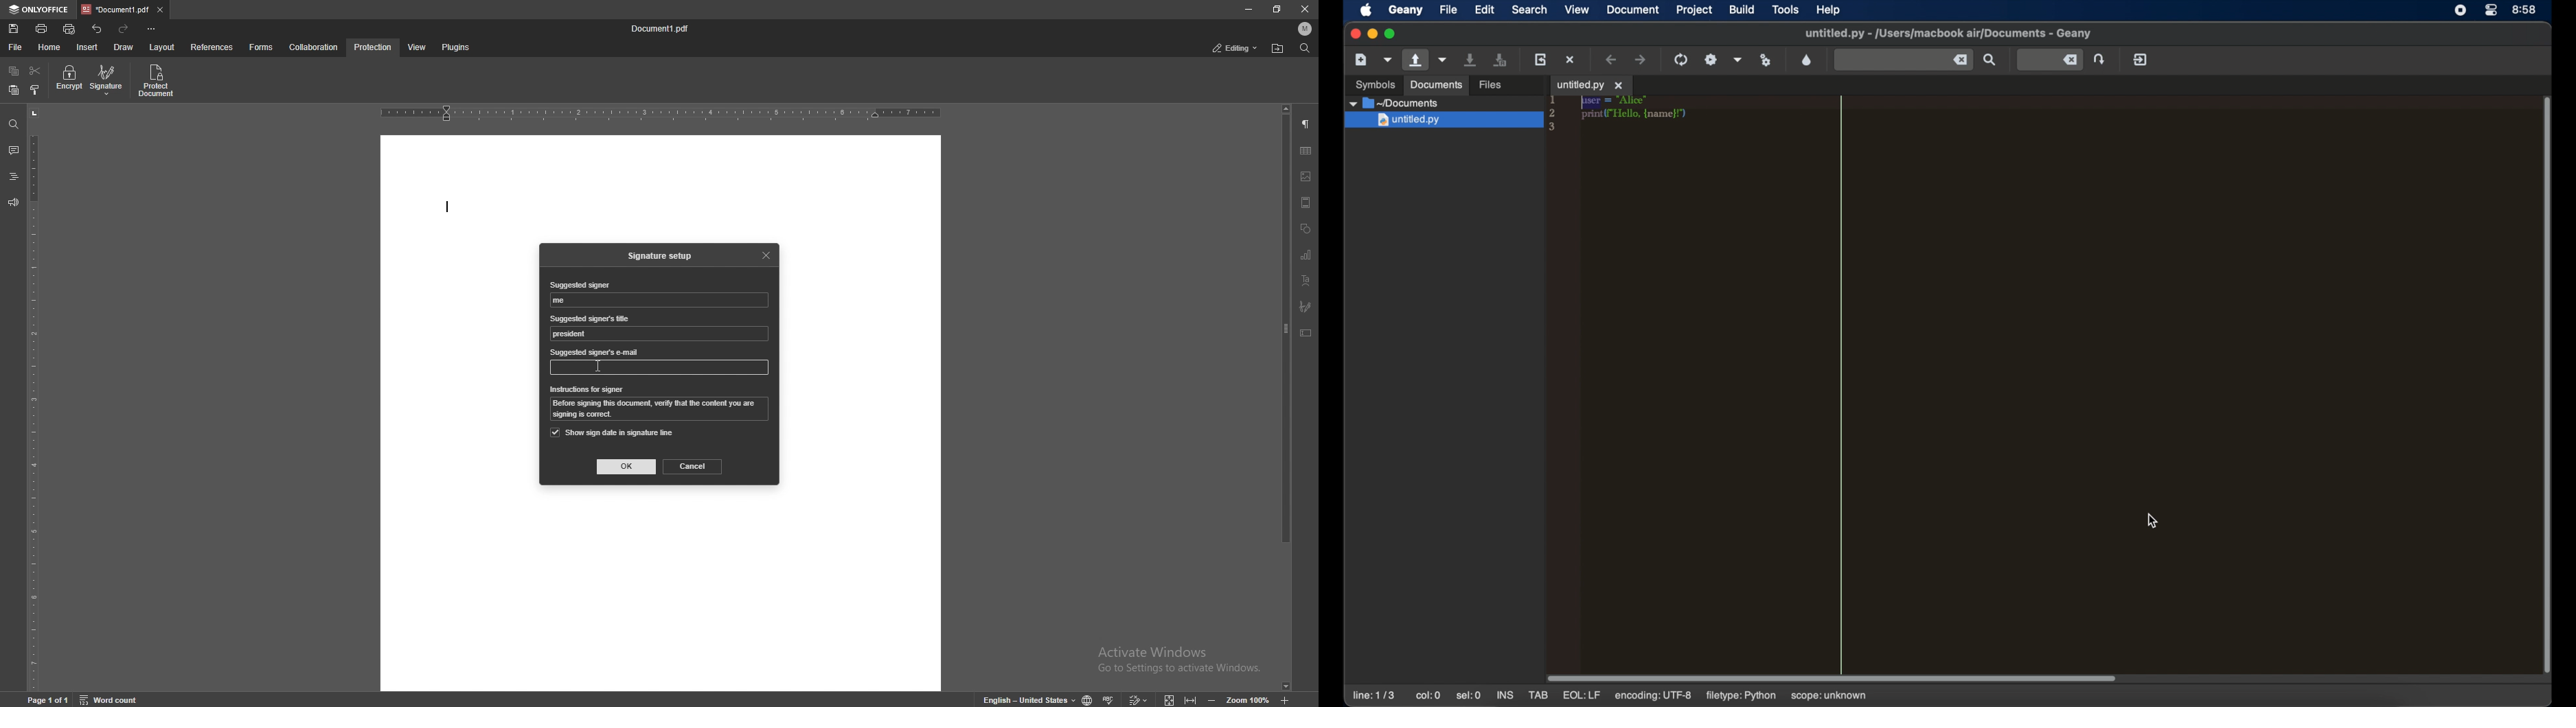 The height and width of the screenshot is (728, 2576). What do you see at coordinates (1297, 700) in the screenshot?
I see `zoom in` at bounding box center [1297, 700].